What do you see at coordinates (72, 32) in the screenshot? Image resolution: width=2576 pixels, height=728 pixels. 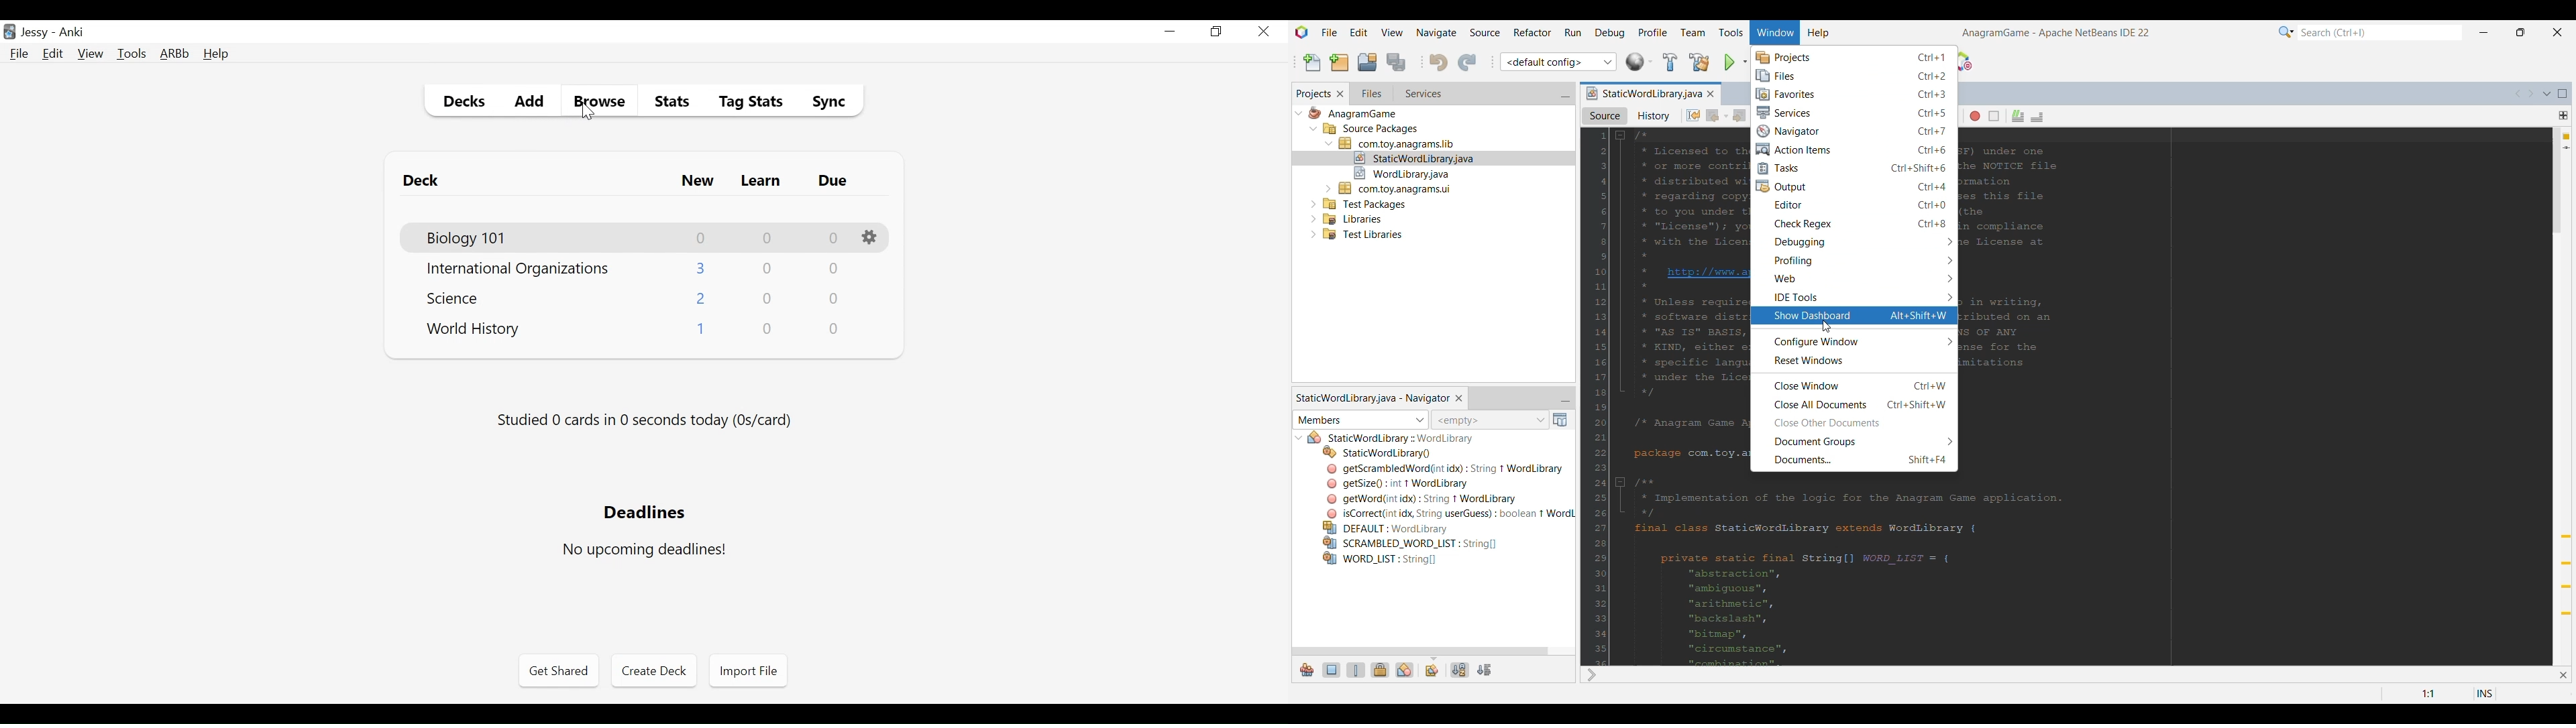 I see `Anki` at bounding box center [72, 32].